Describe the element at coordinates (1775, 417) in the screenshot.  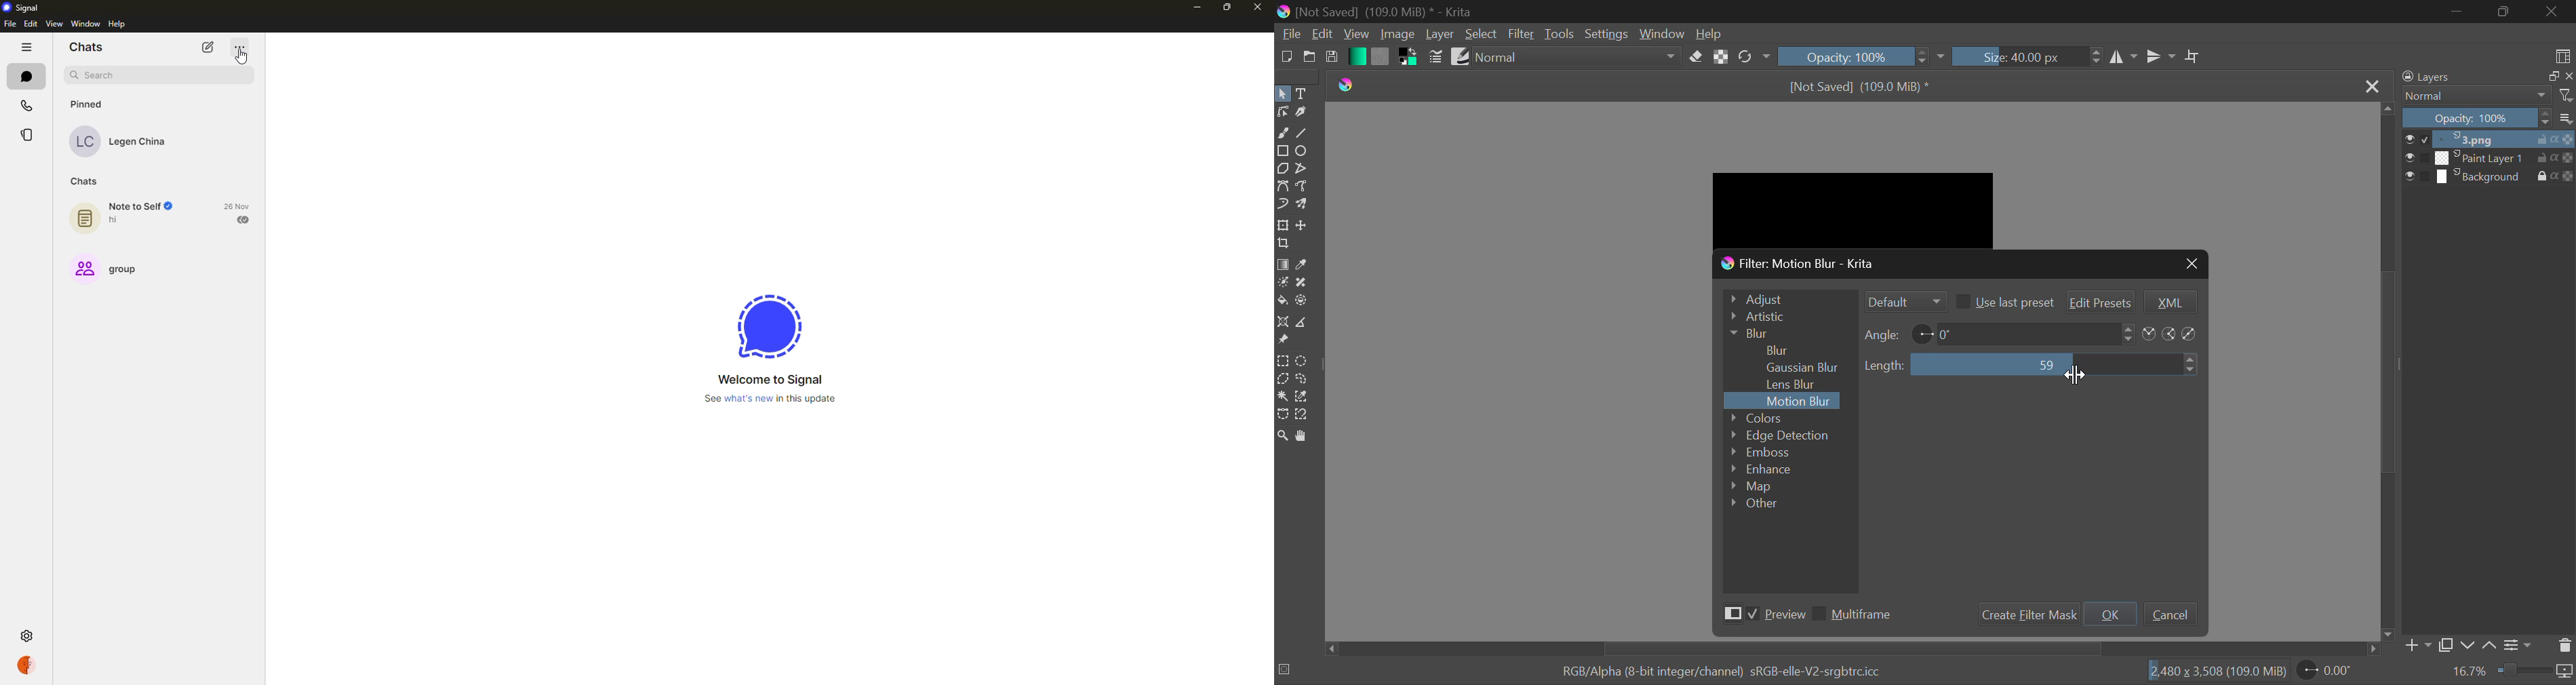
I see `Colors` at that location.